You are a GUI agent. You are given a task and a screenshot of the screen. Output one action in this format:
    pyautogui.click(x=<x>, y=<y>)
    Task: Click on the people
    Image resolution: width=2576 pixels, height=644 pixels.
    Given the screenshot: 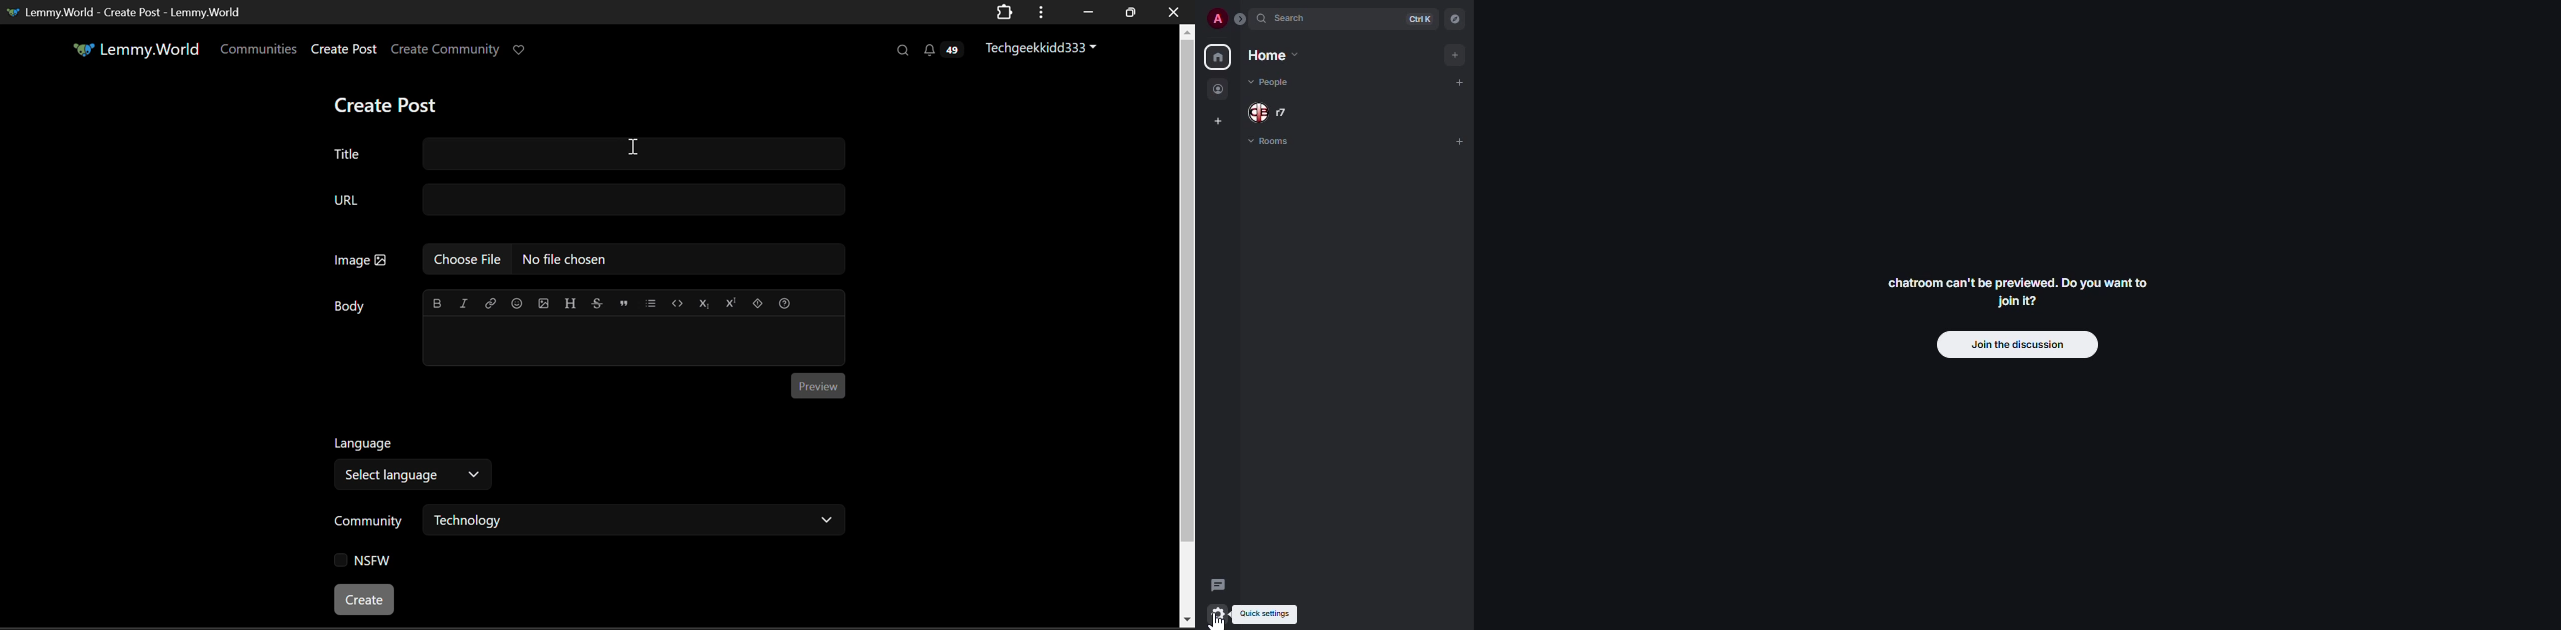 What is the action you would take?
    pyautogui.click(x=1219, y=90)
    